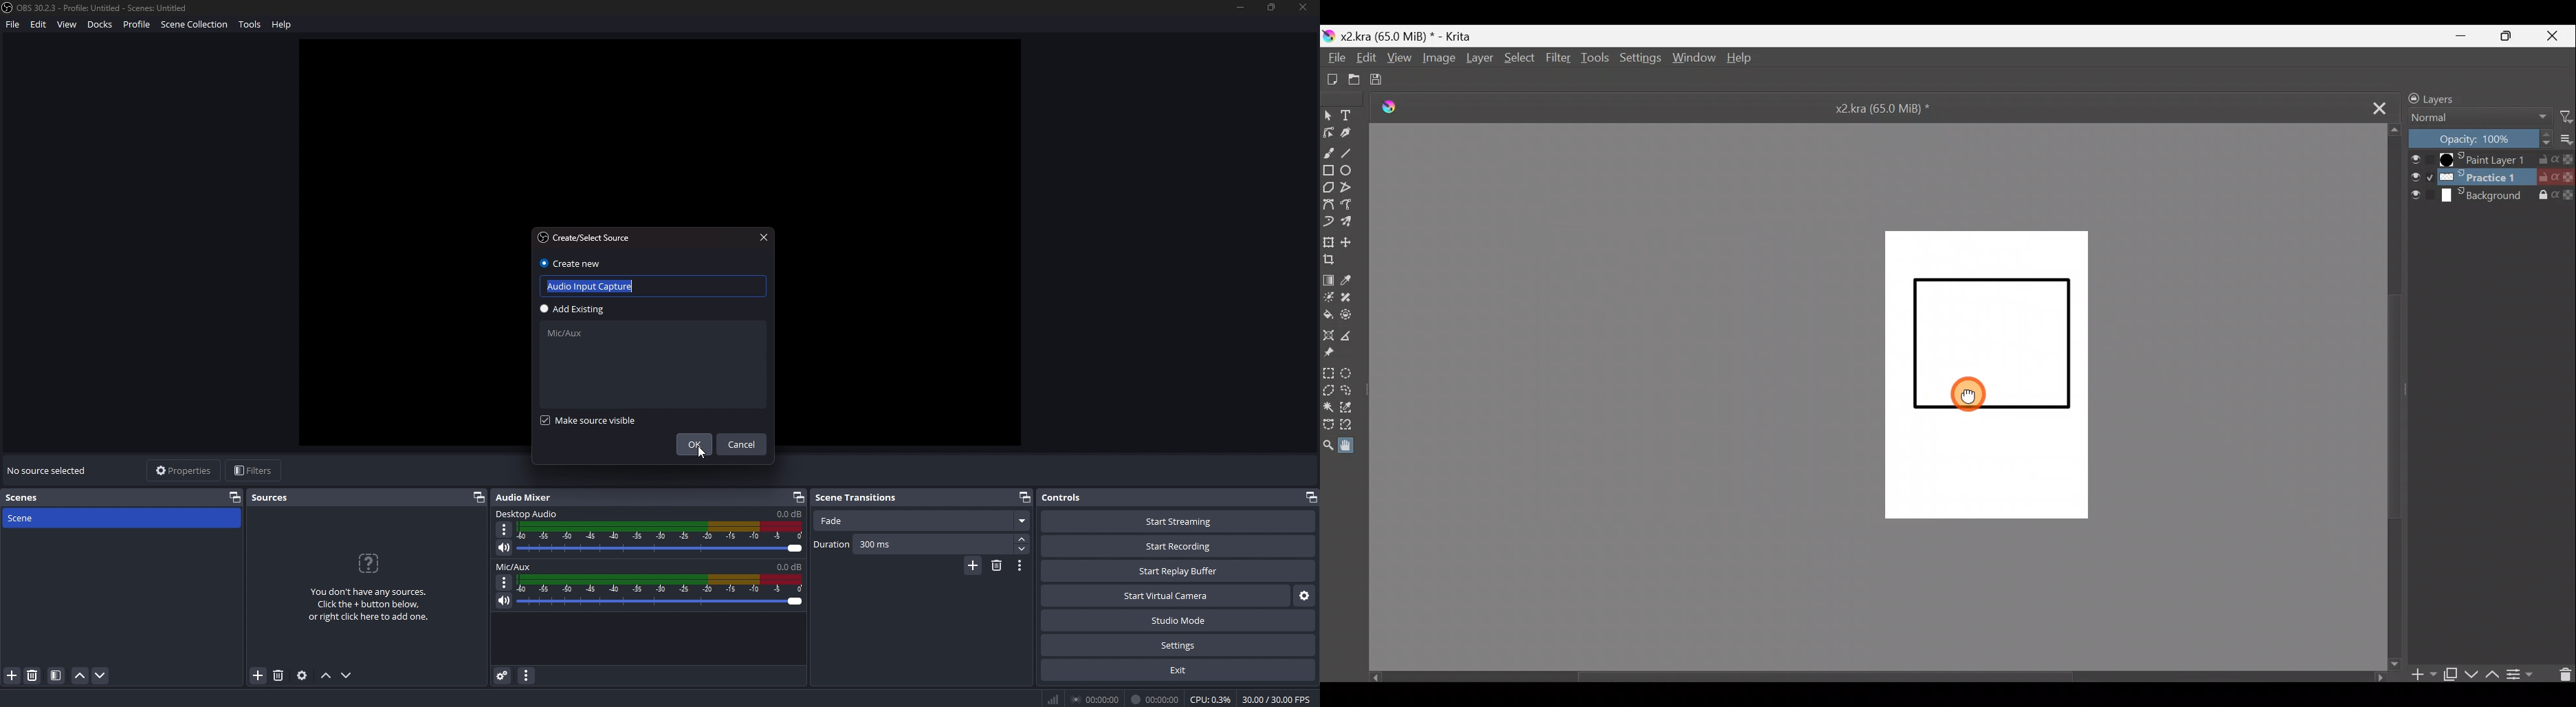 This screenshot has height=728, width=2576. I want to click on Bezier curve selection tool, so click(1329, 426).